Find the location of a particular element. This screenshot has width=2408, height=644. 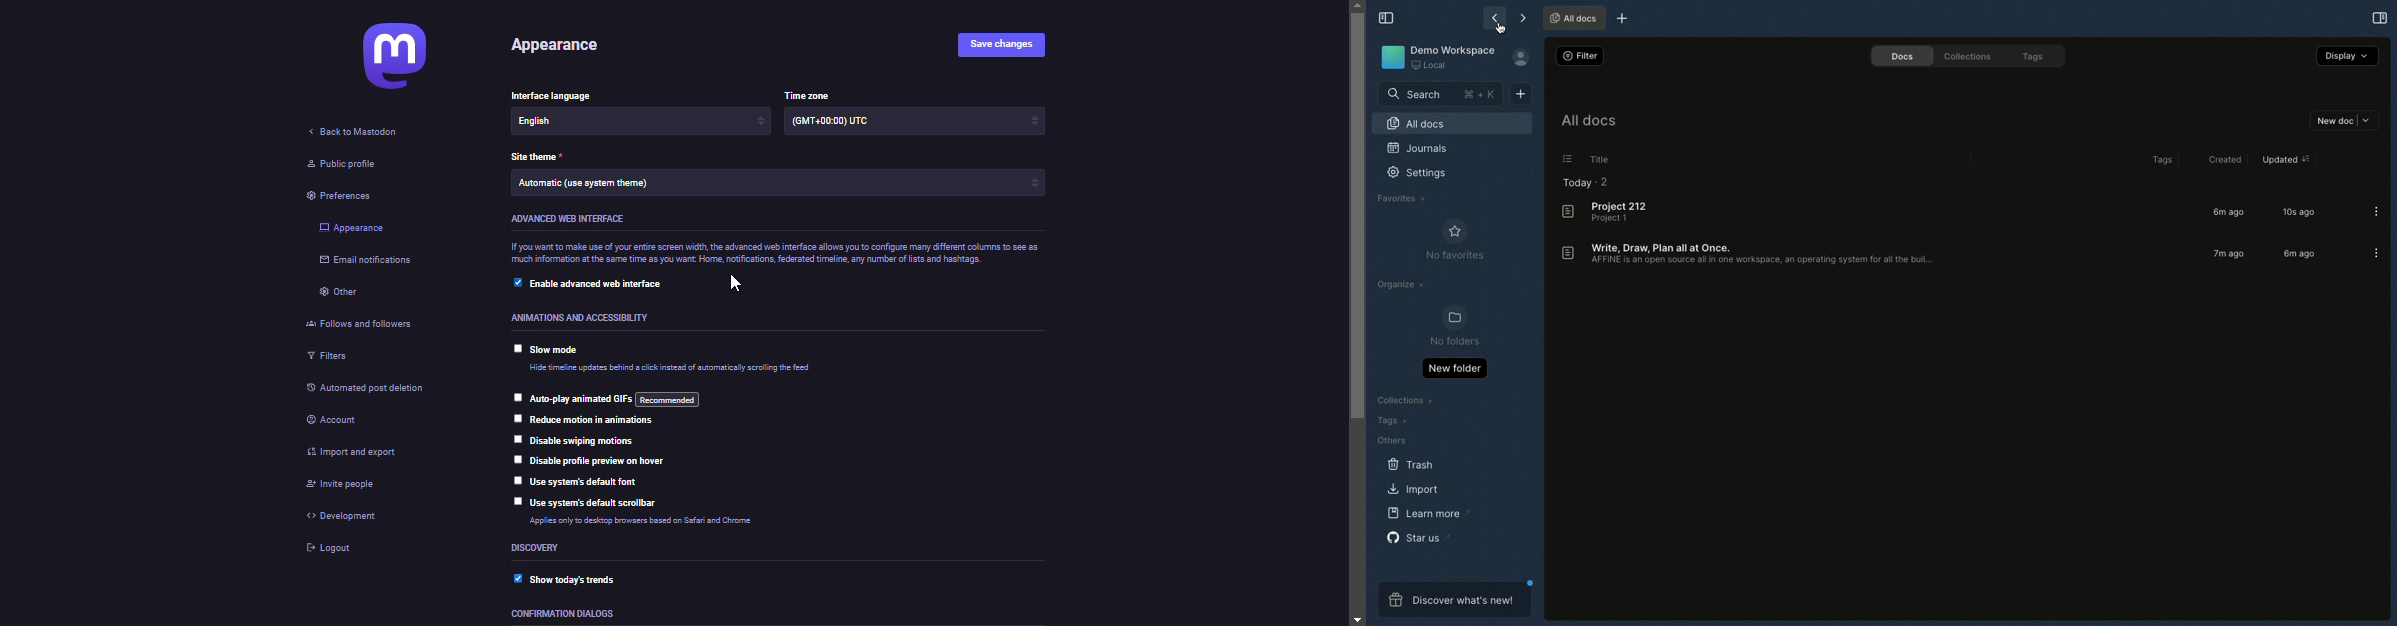

Demo workspace is located at coordinates (1432, 48).